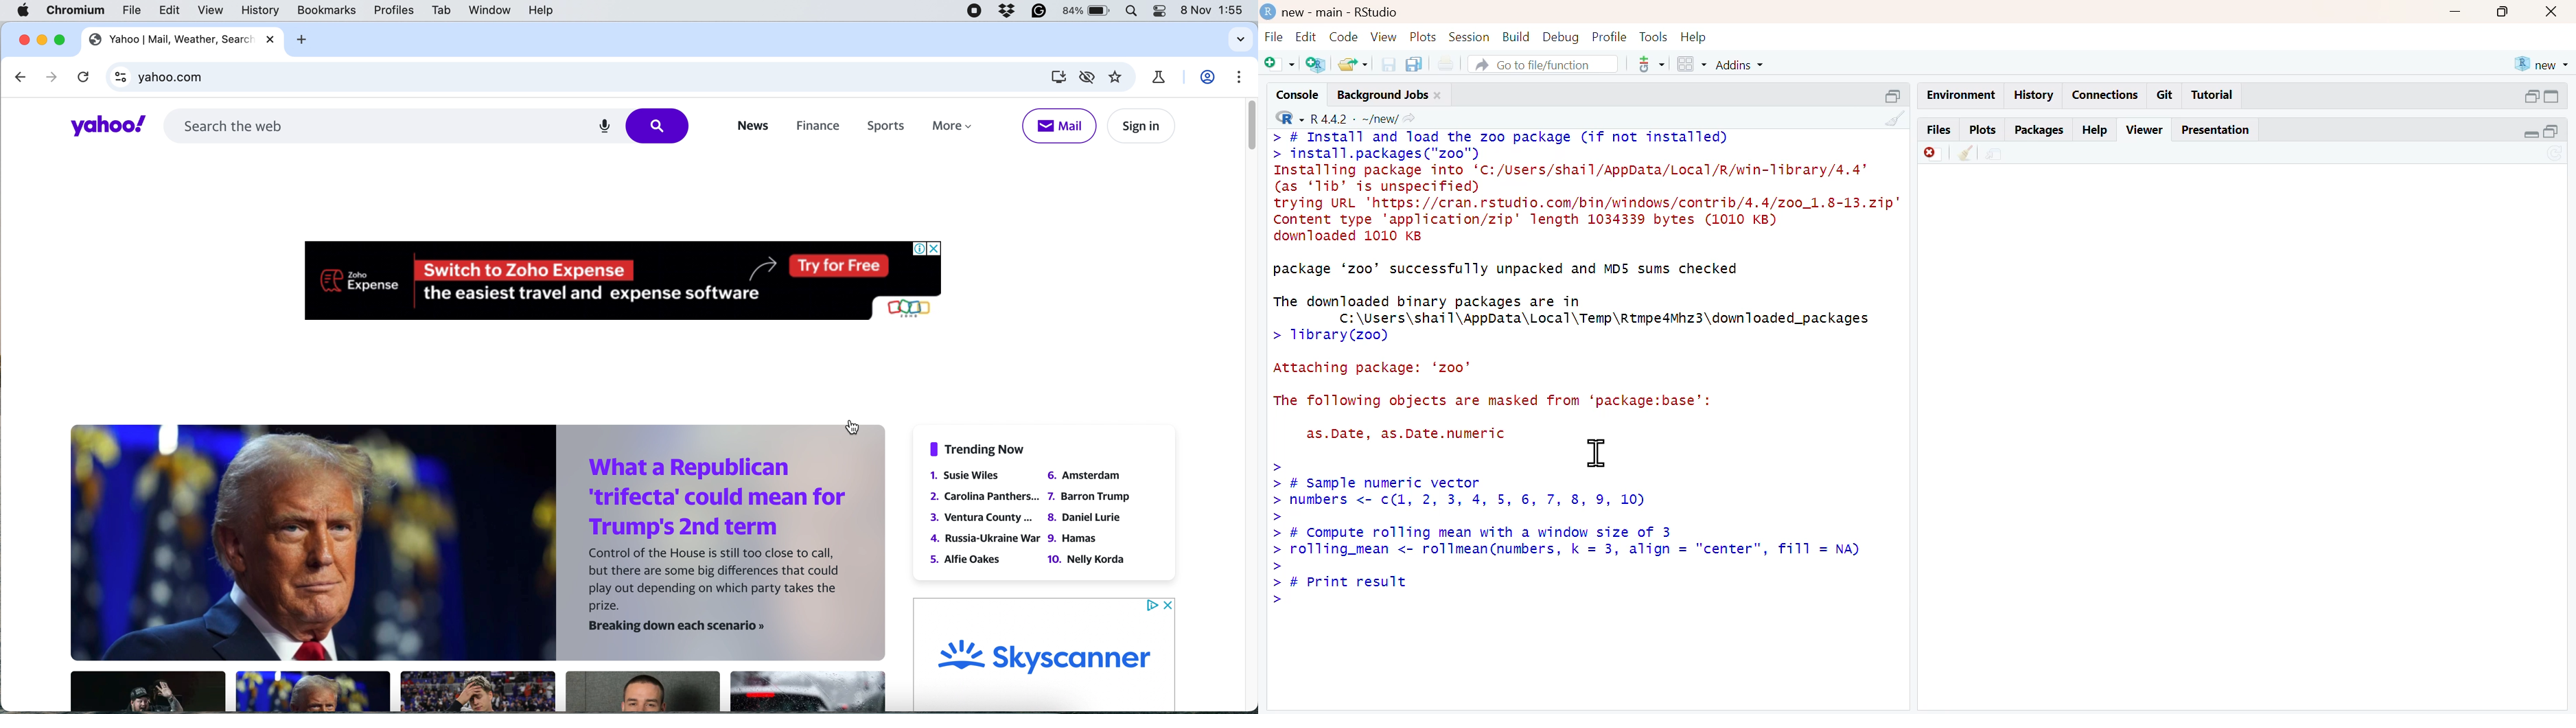 This screenshot has width=2576, height=728. Describe the element at coordinates (1562, 38) in the screenshot. I see `debug` at that location.